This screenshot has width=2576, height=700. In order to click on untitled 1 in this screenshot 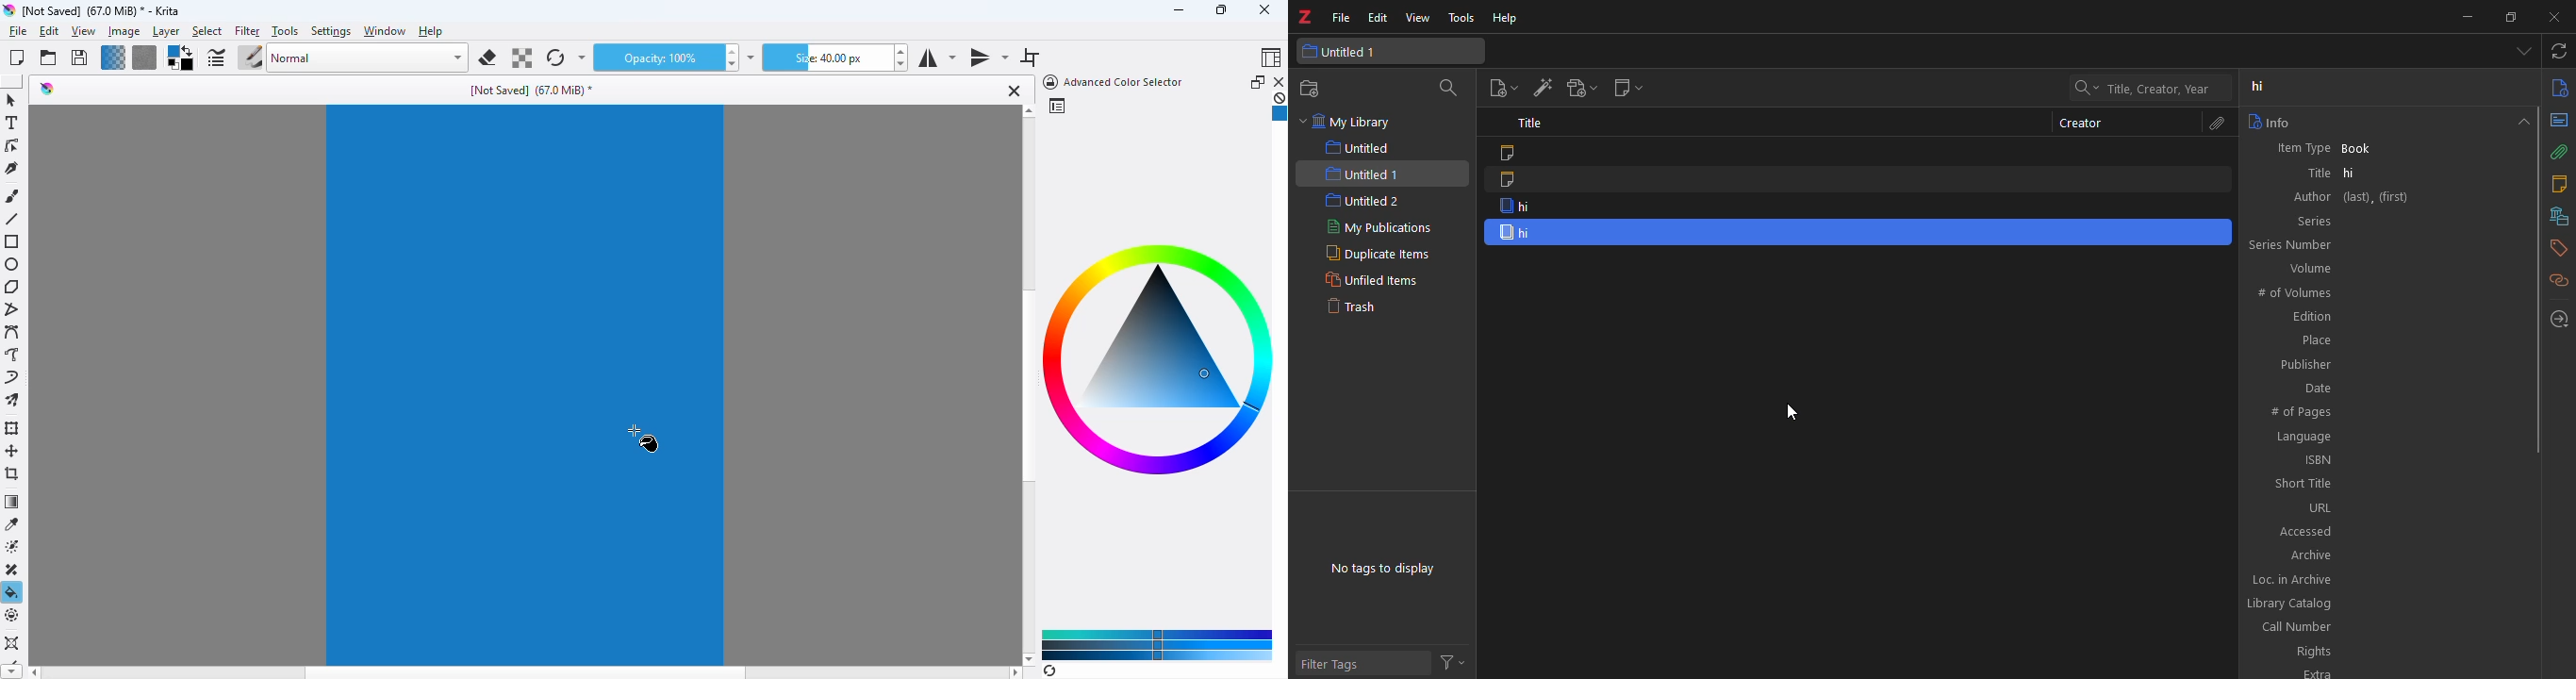, I will do `click(1352, 51)`.